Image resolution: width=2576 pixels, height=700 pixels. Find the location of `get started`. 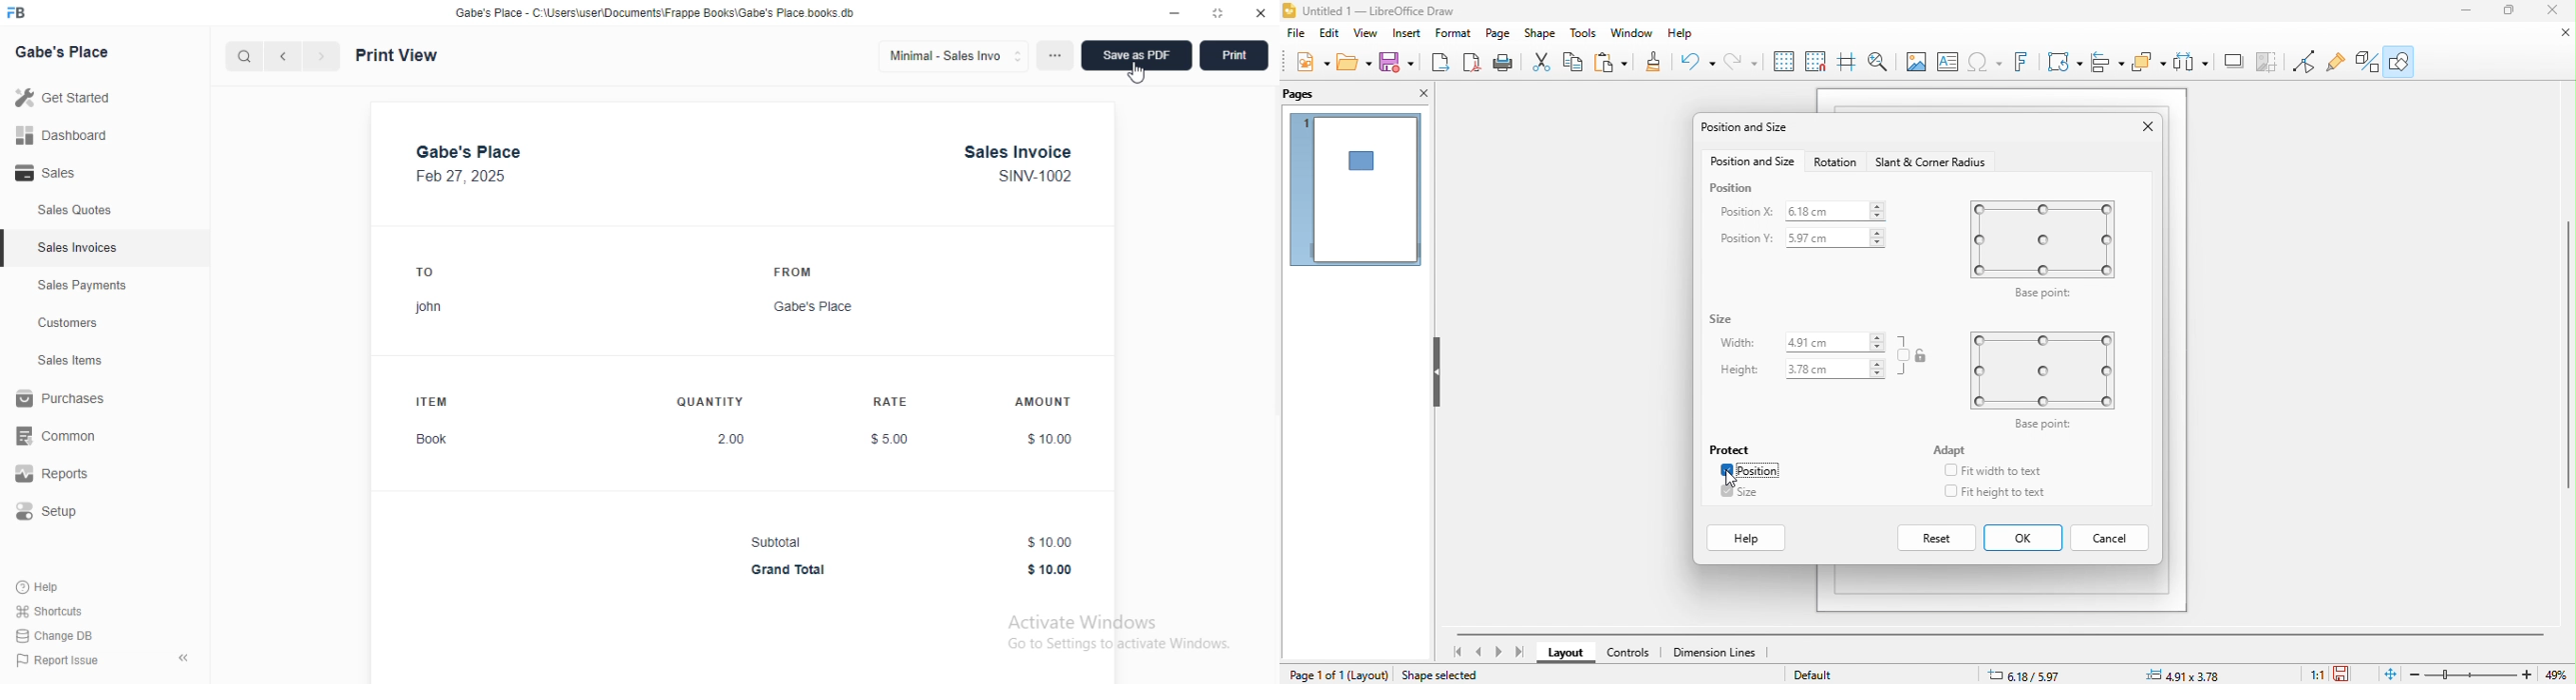

get started is located at coordinates (63, 98).